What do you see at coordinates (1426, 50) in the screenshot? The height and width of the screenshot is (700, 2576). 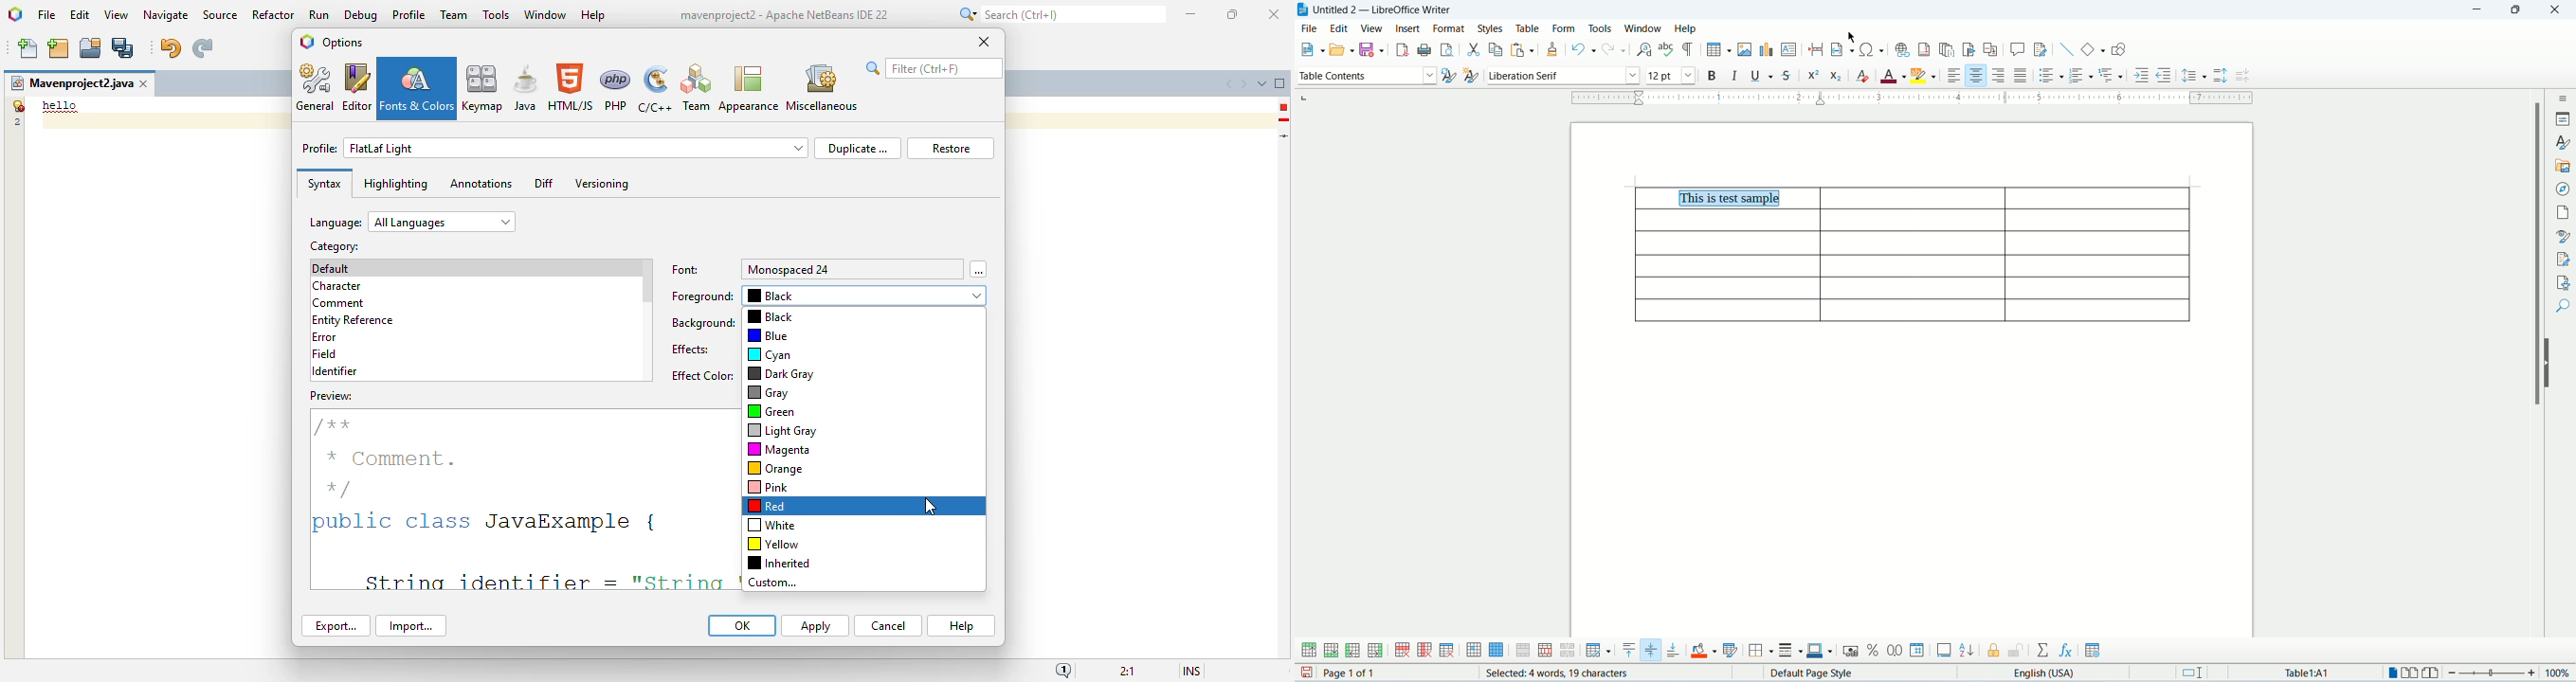 I see `print` at bounding box center [1426, 50].